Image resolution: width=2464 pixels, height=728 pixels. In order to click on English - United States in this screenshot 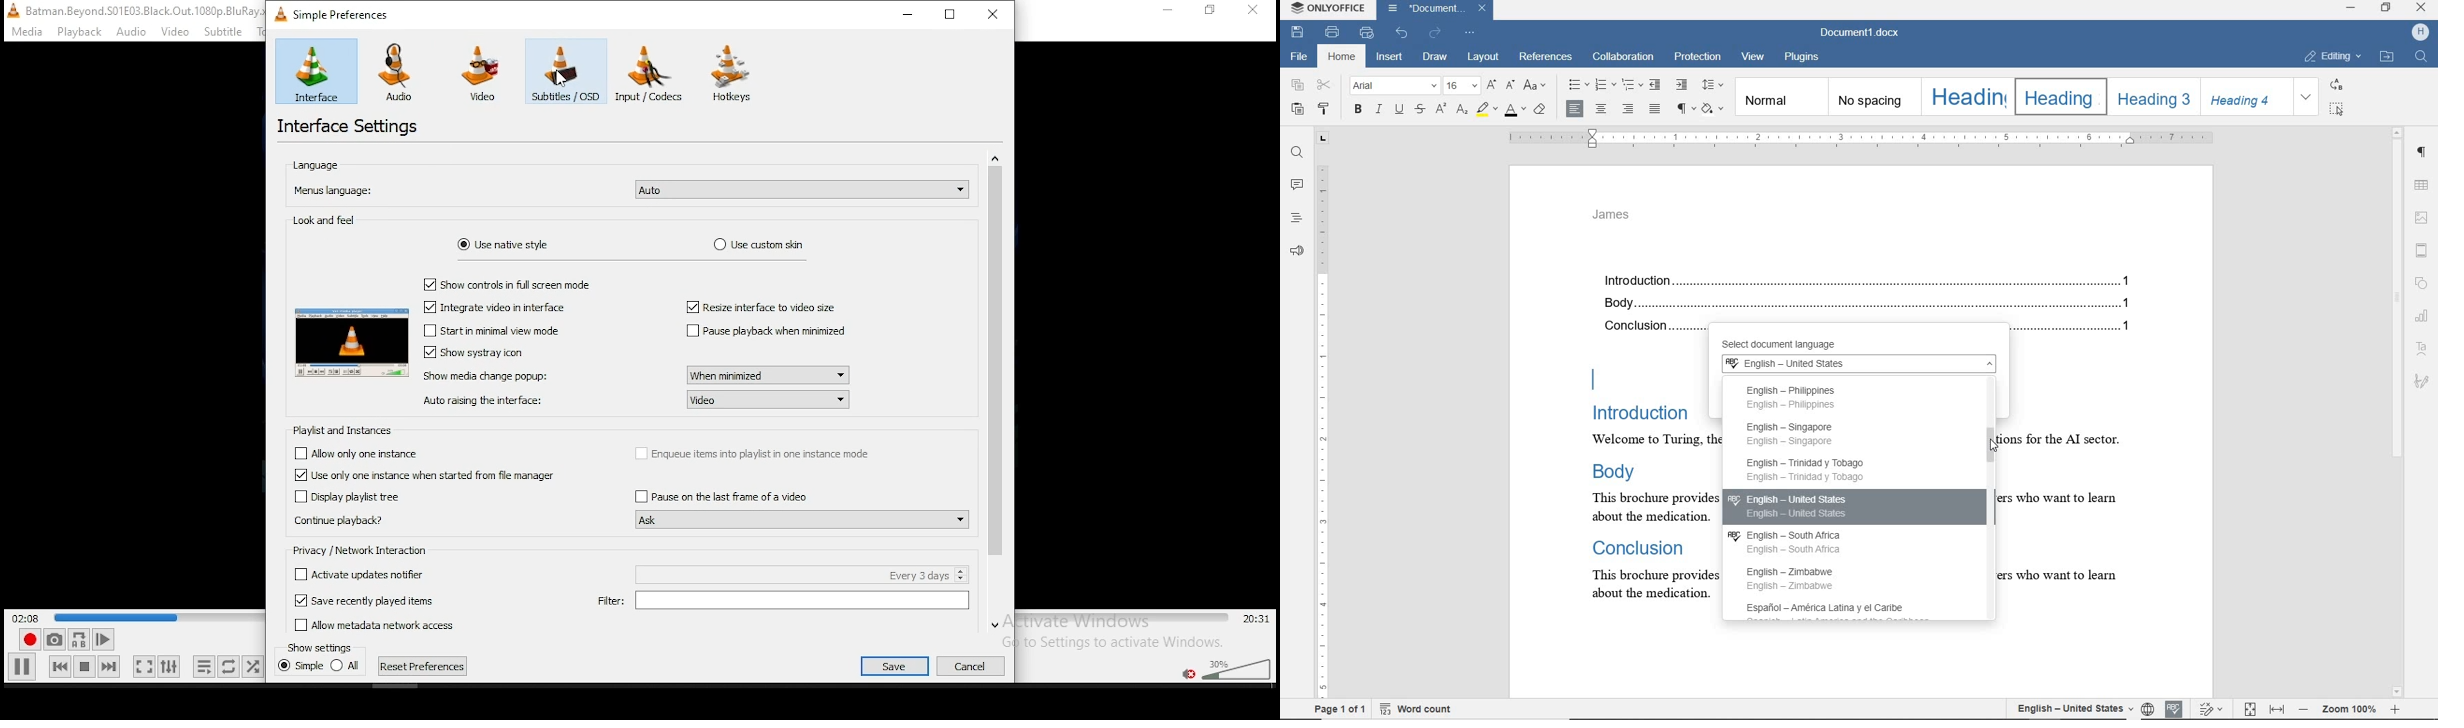, I will do `click(1794, 507)`.